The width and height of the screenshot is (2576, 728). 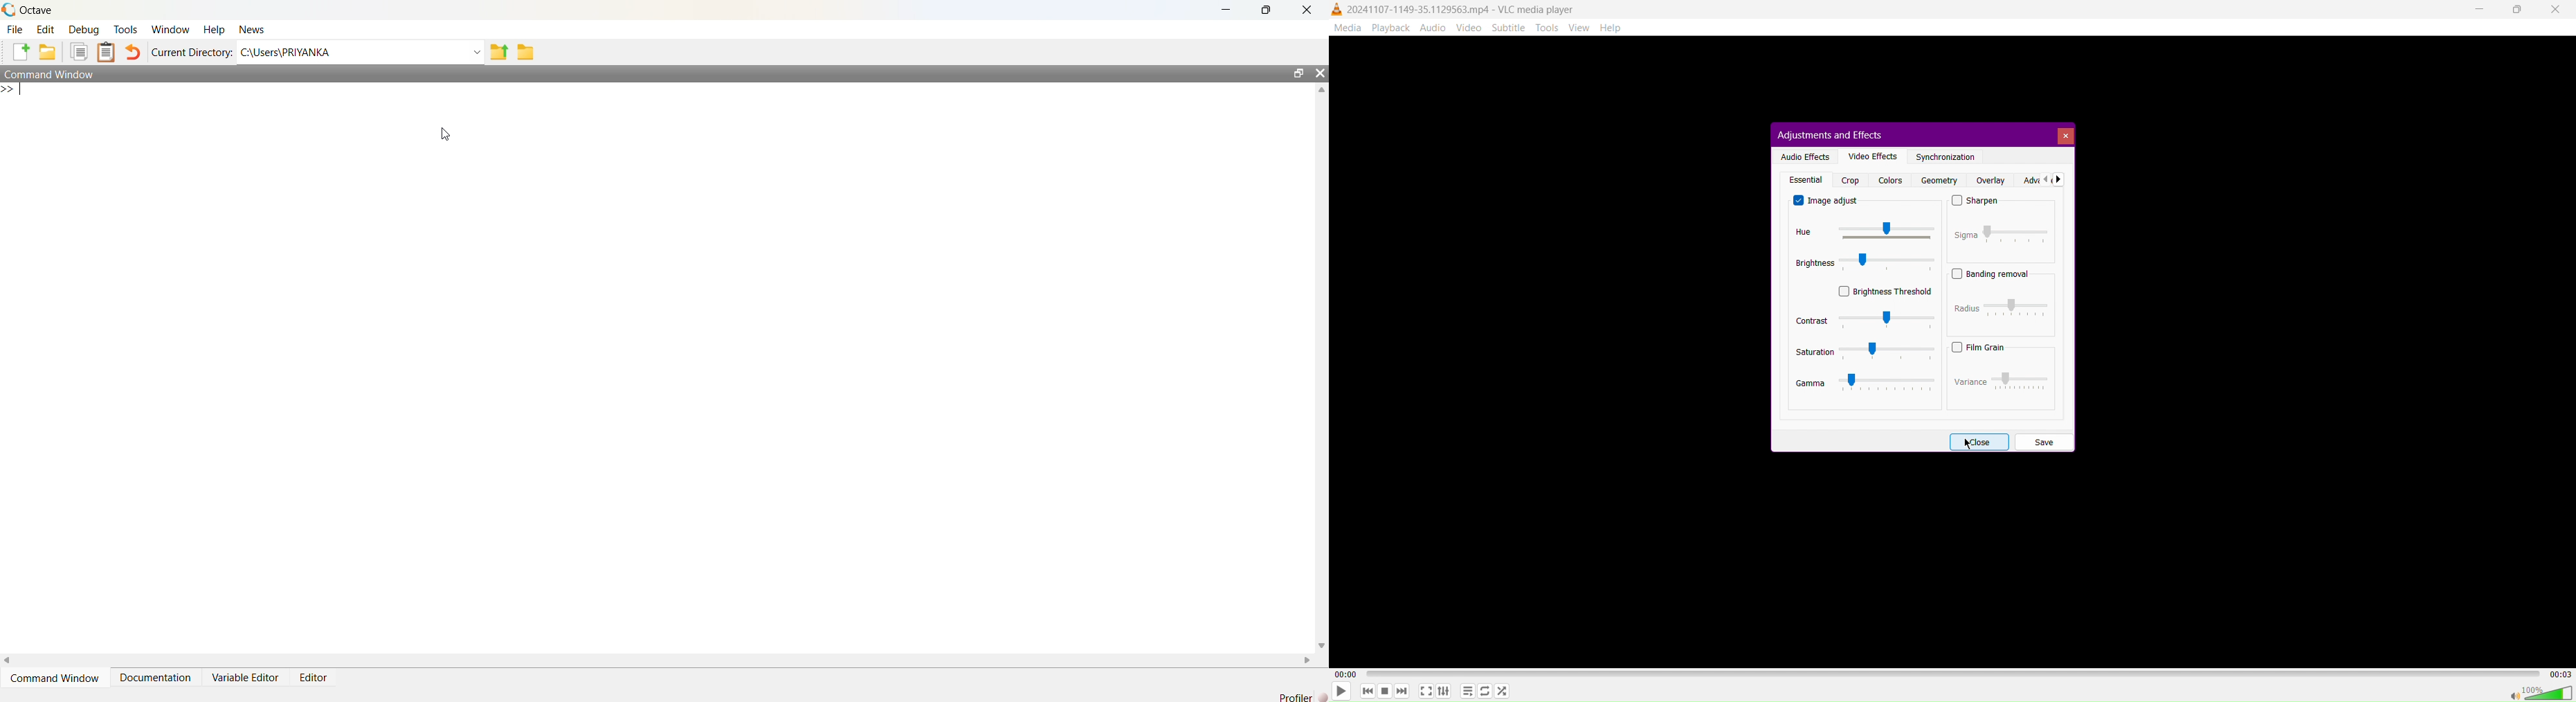 I want to click on Fullscreen, so click(x=1426, y=691).